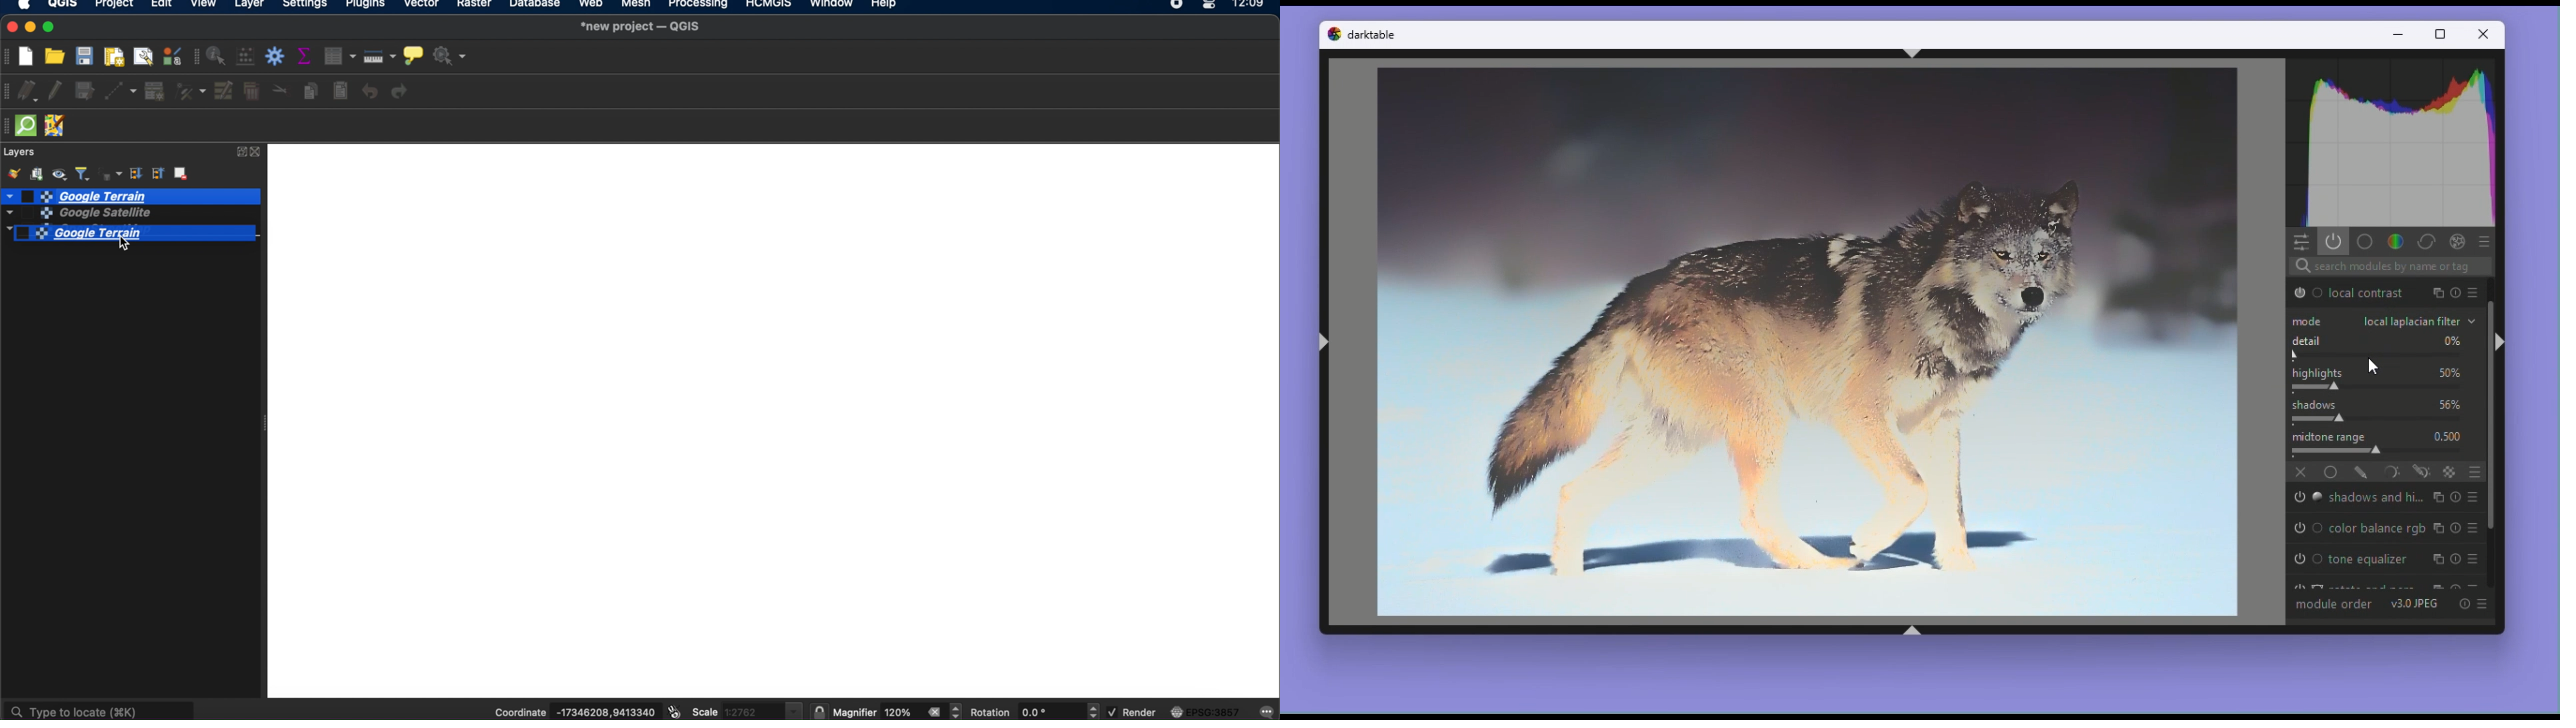 Image resolution: width=2576 pixels, height=728 pixels. Describe the element at coordinates (239, 152) in the screenshot. I see `expand` at that location.